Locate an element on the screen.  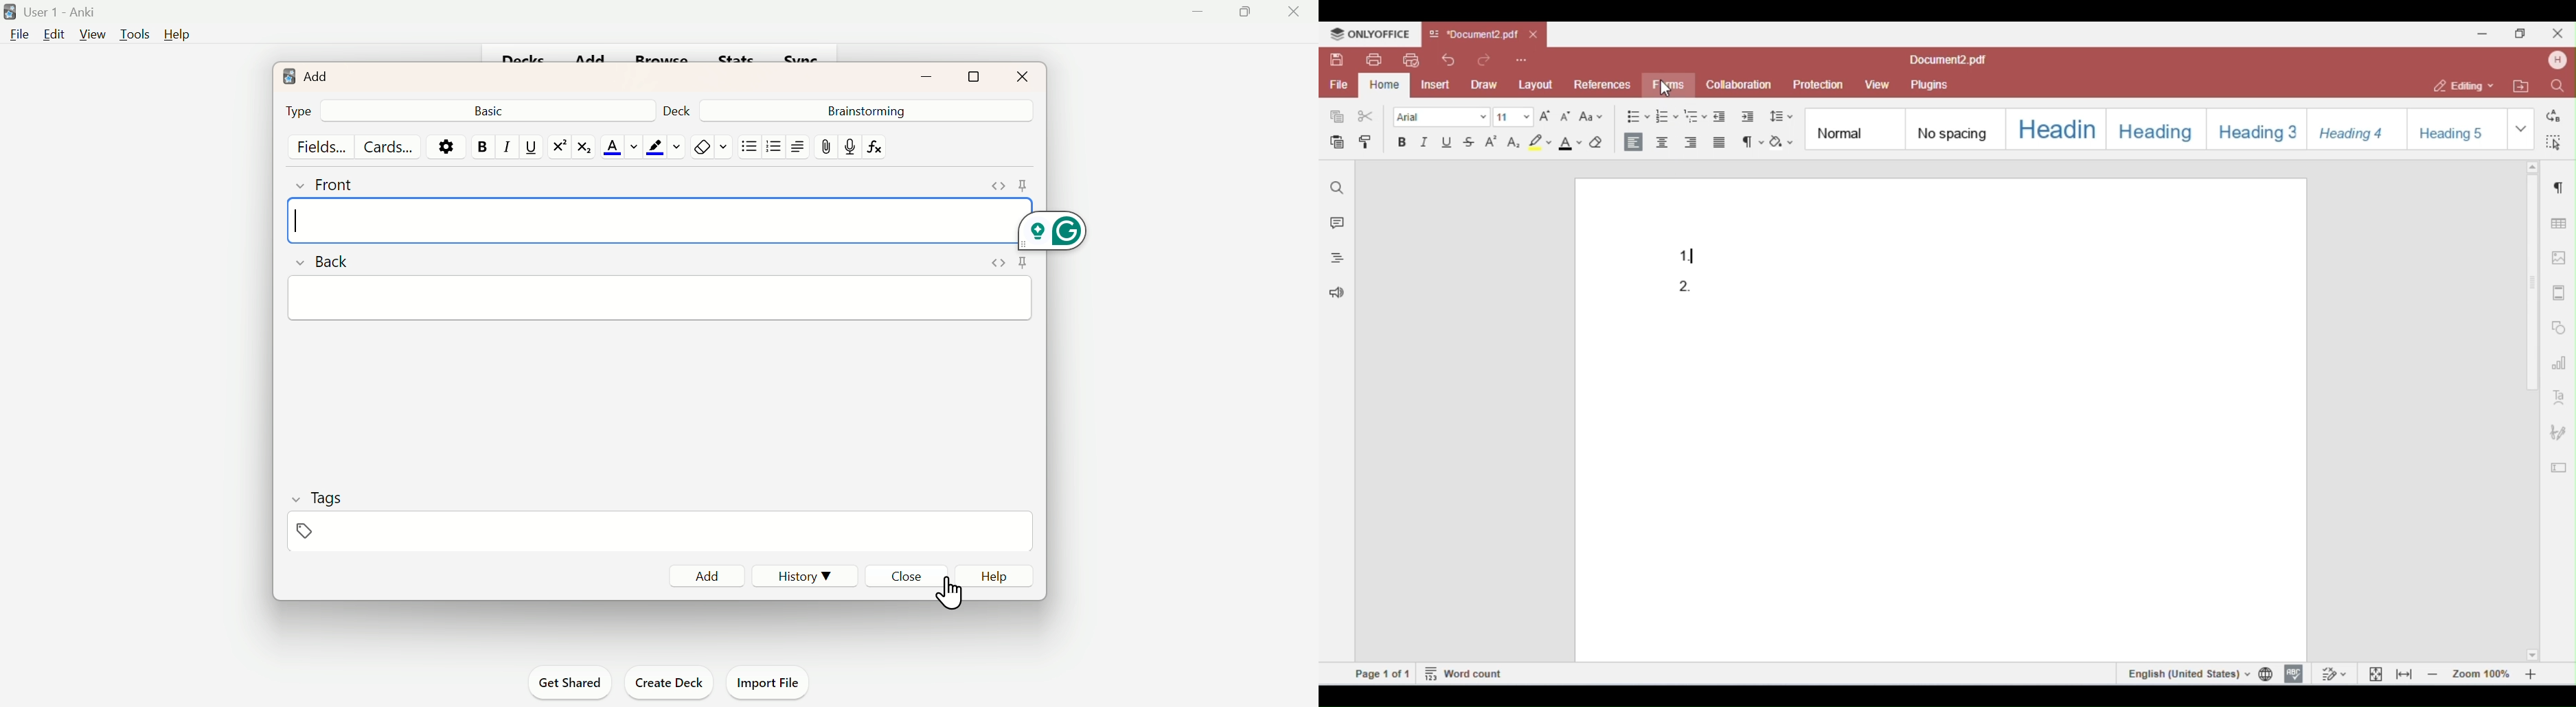
Pins is located at coordinates (1005, 263).